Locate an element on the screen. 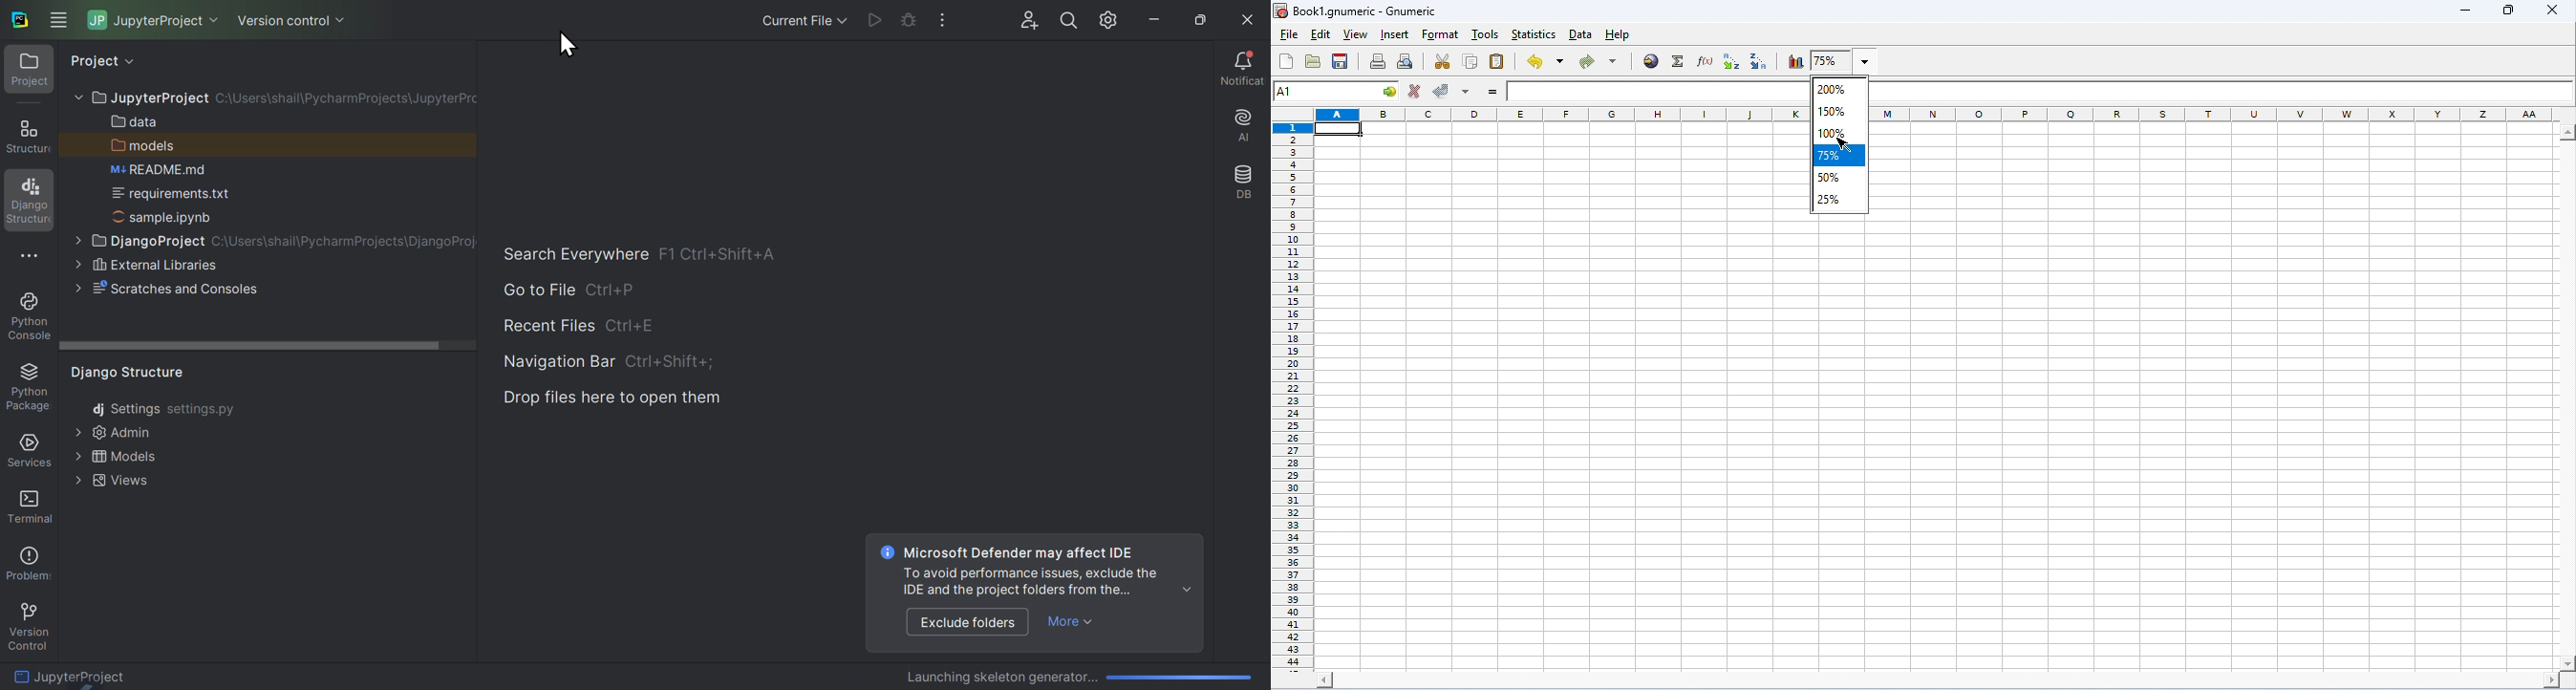  150% is located at coordinates (1837, 112).